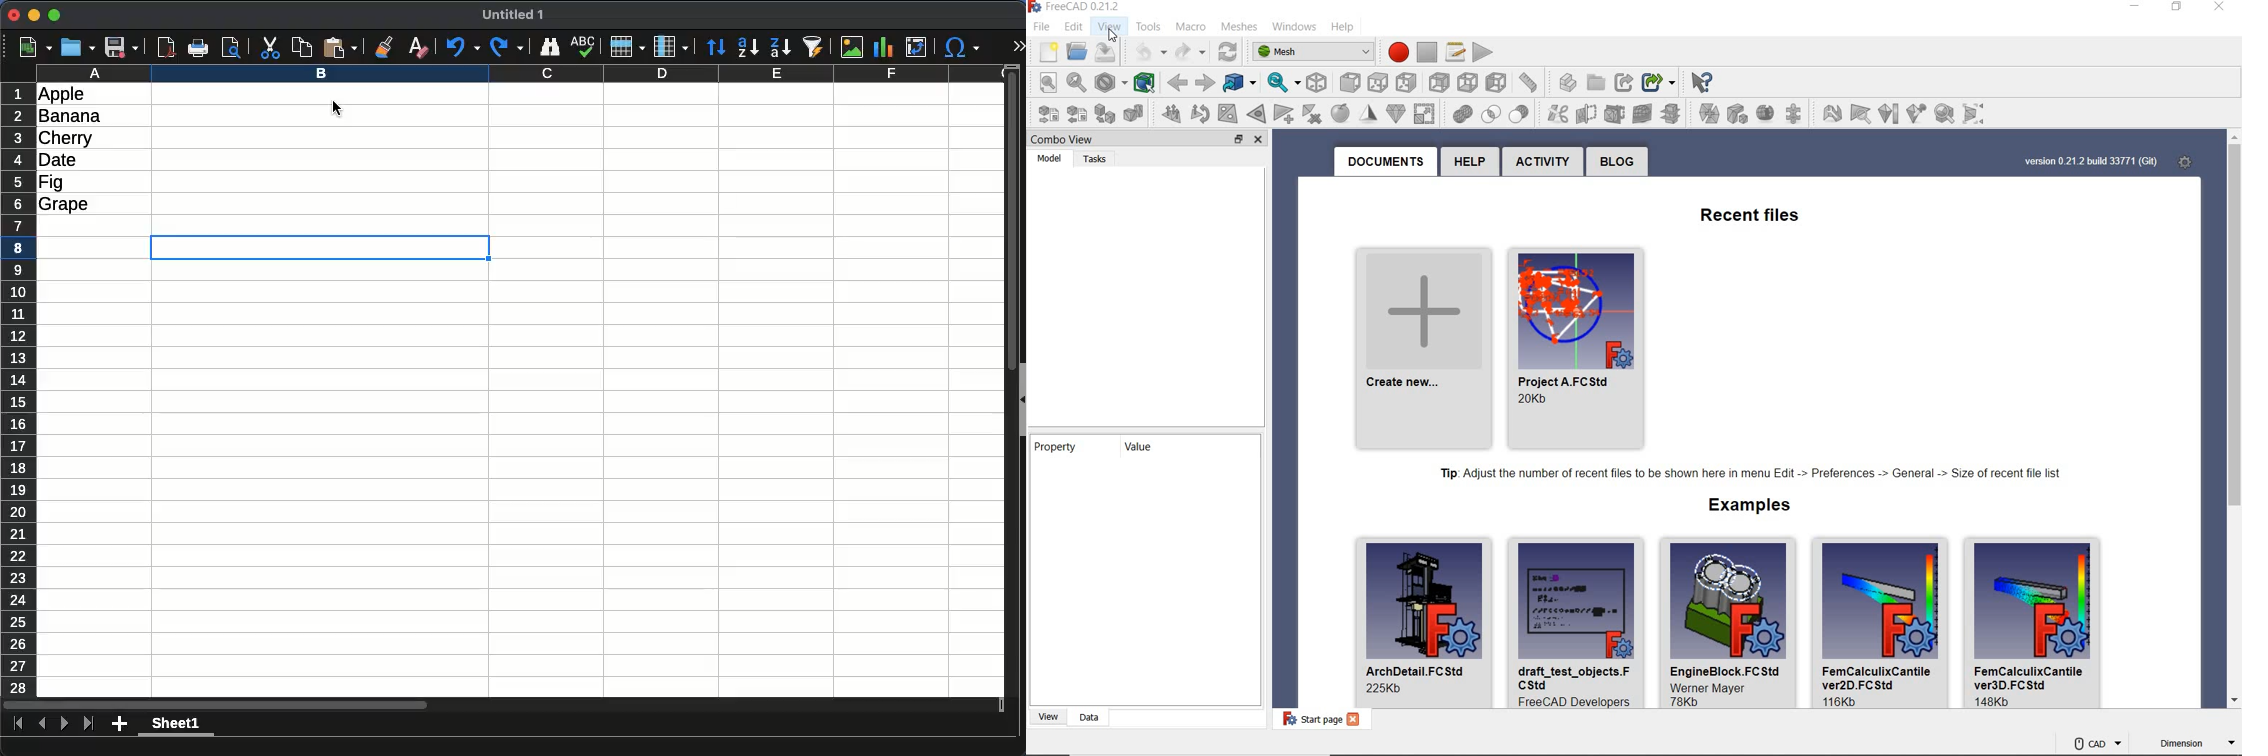 This screenshot has width=2268, height=756. I want to click on measure distance, so click(1498, 82).